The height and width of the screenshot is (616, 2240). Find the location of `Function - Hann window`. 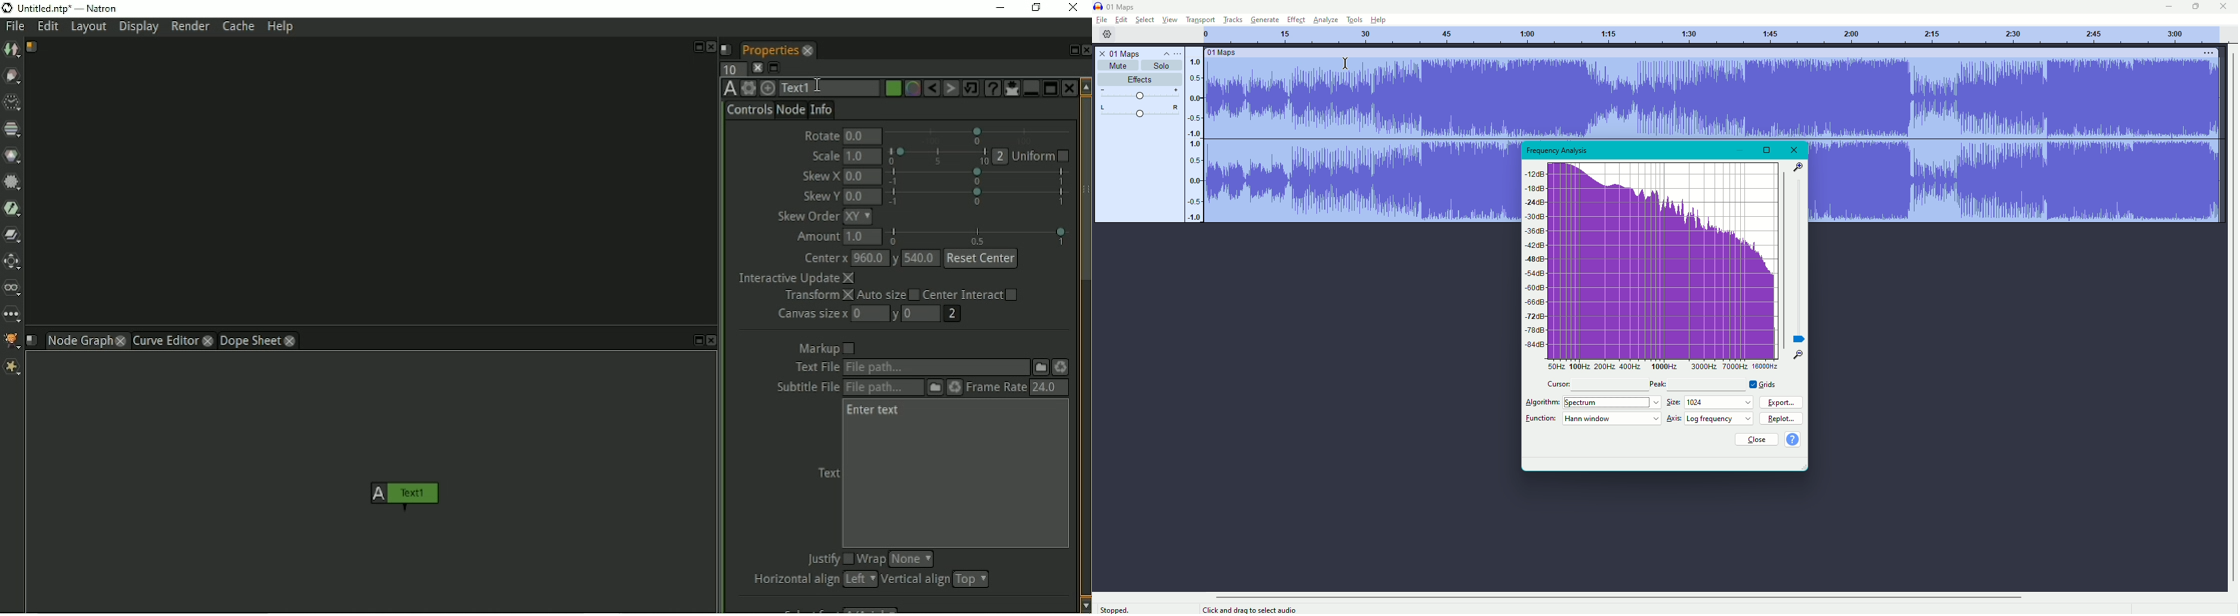

Function - Hann window is located at coordinates (1594, 418).